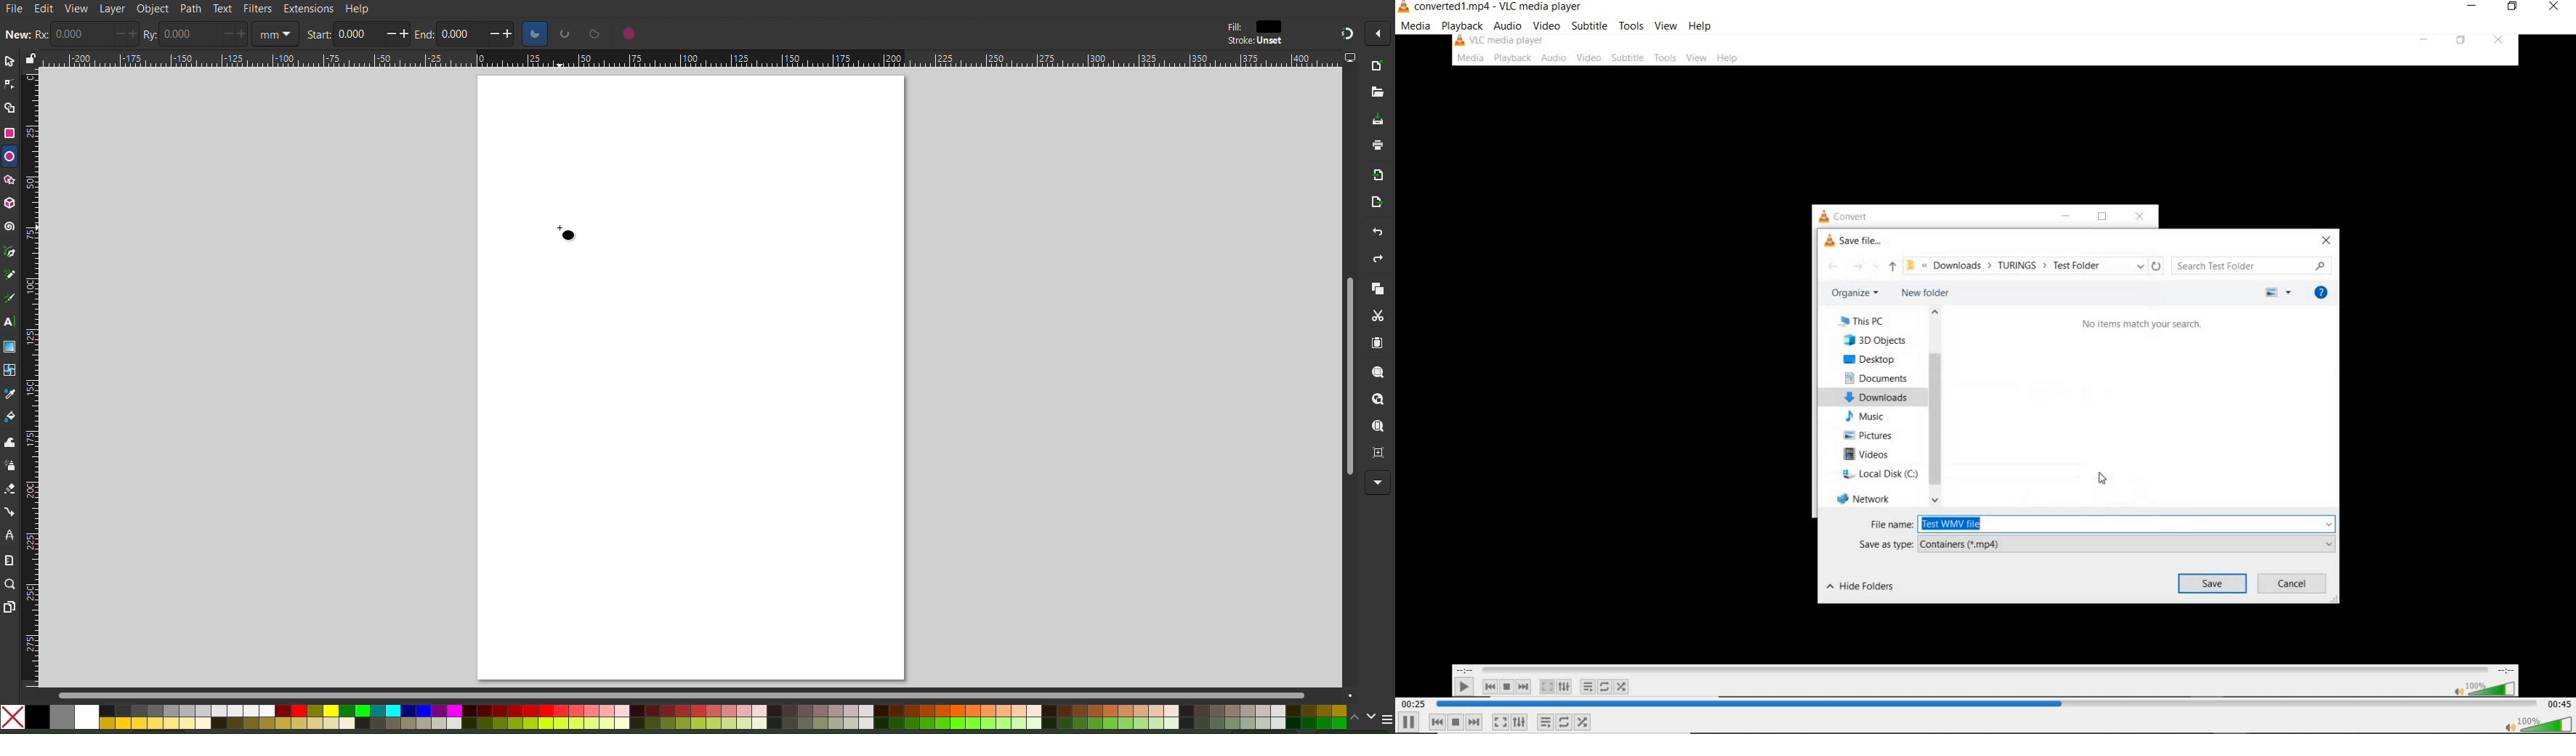 This screenshot has height=756, width=2576. What do you see at coordinates (705, 694) in the screenshot?
I see `Scrollbar` at bounding box center [705, 694].